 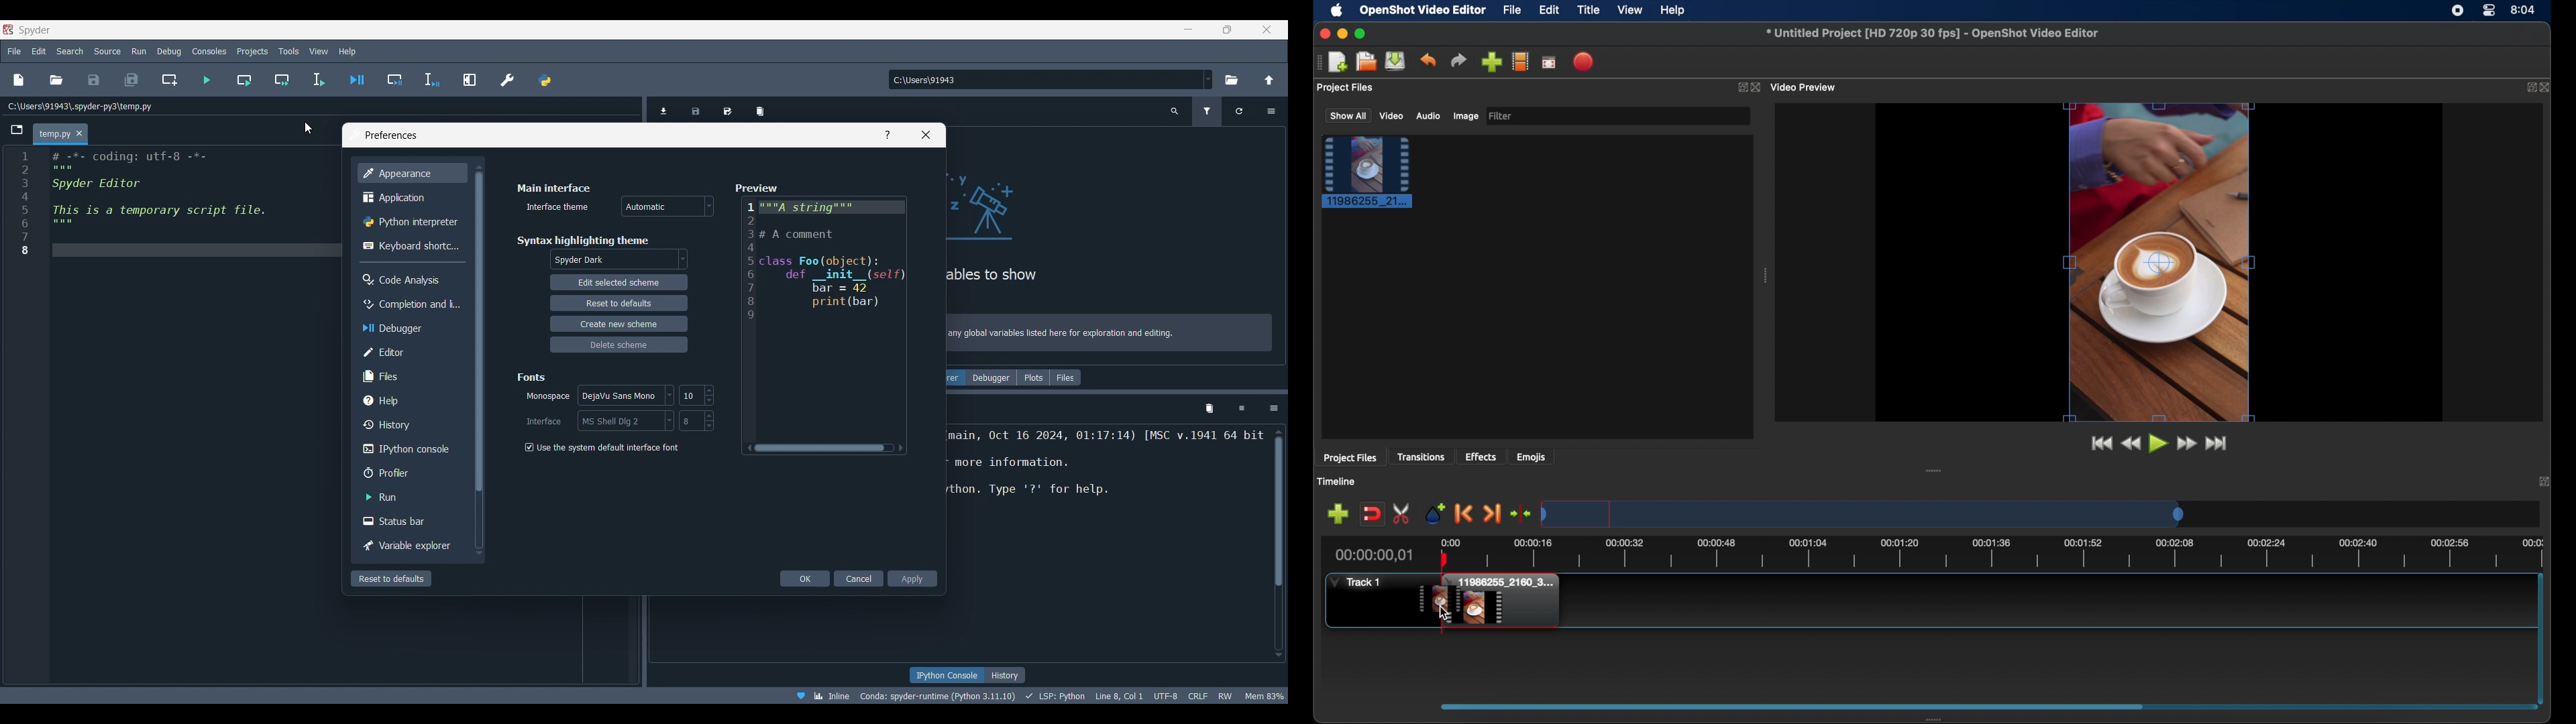 What do you see at coordinates (209, 51) in the screenshot?
I see `Consoles menu` at bounding box center [209, 51].